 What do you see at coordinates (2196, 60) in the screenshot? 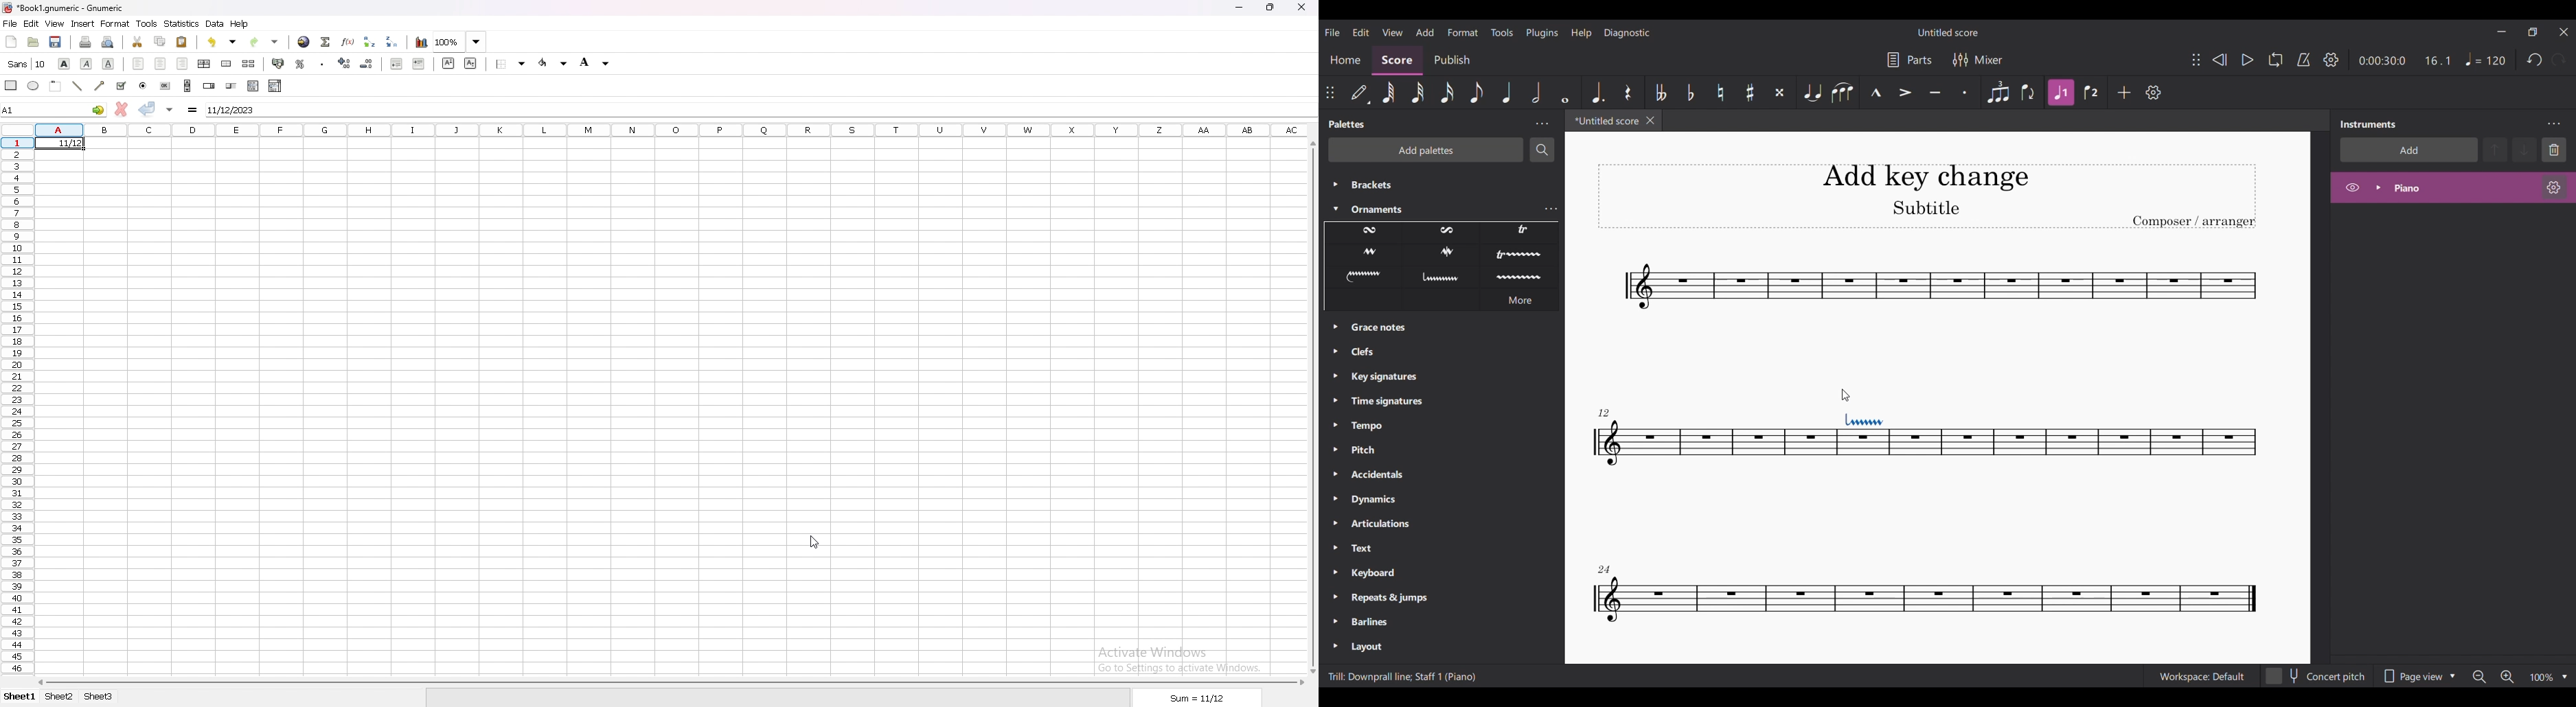
I see `Change position of toolbar attached` at bounding box center [2196, 60].